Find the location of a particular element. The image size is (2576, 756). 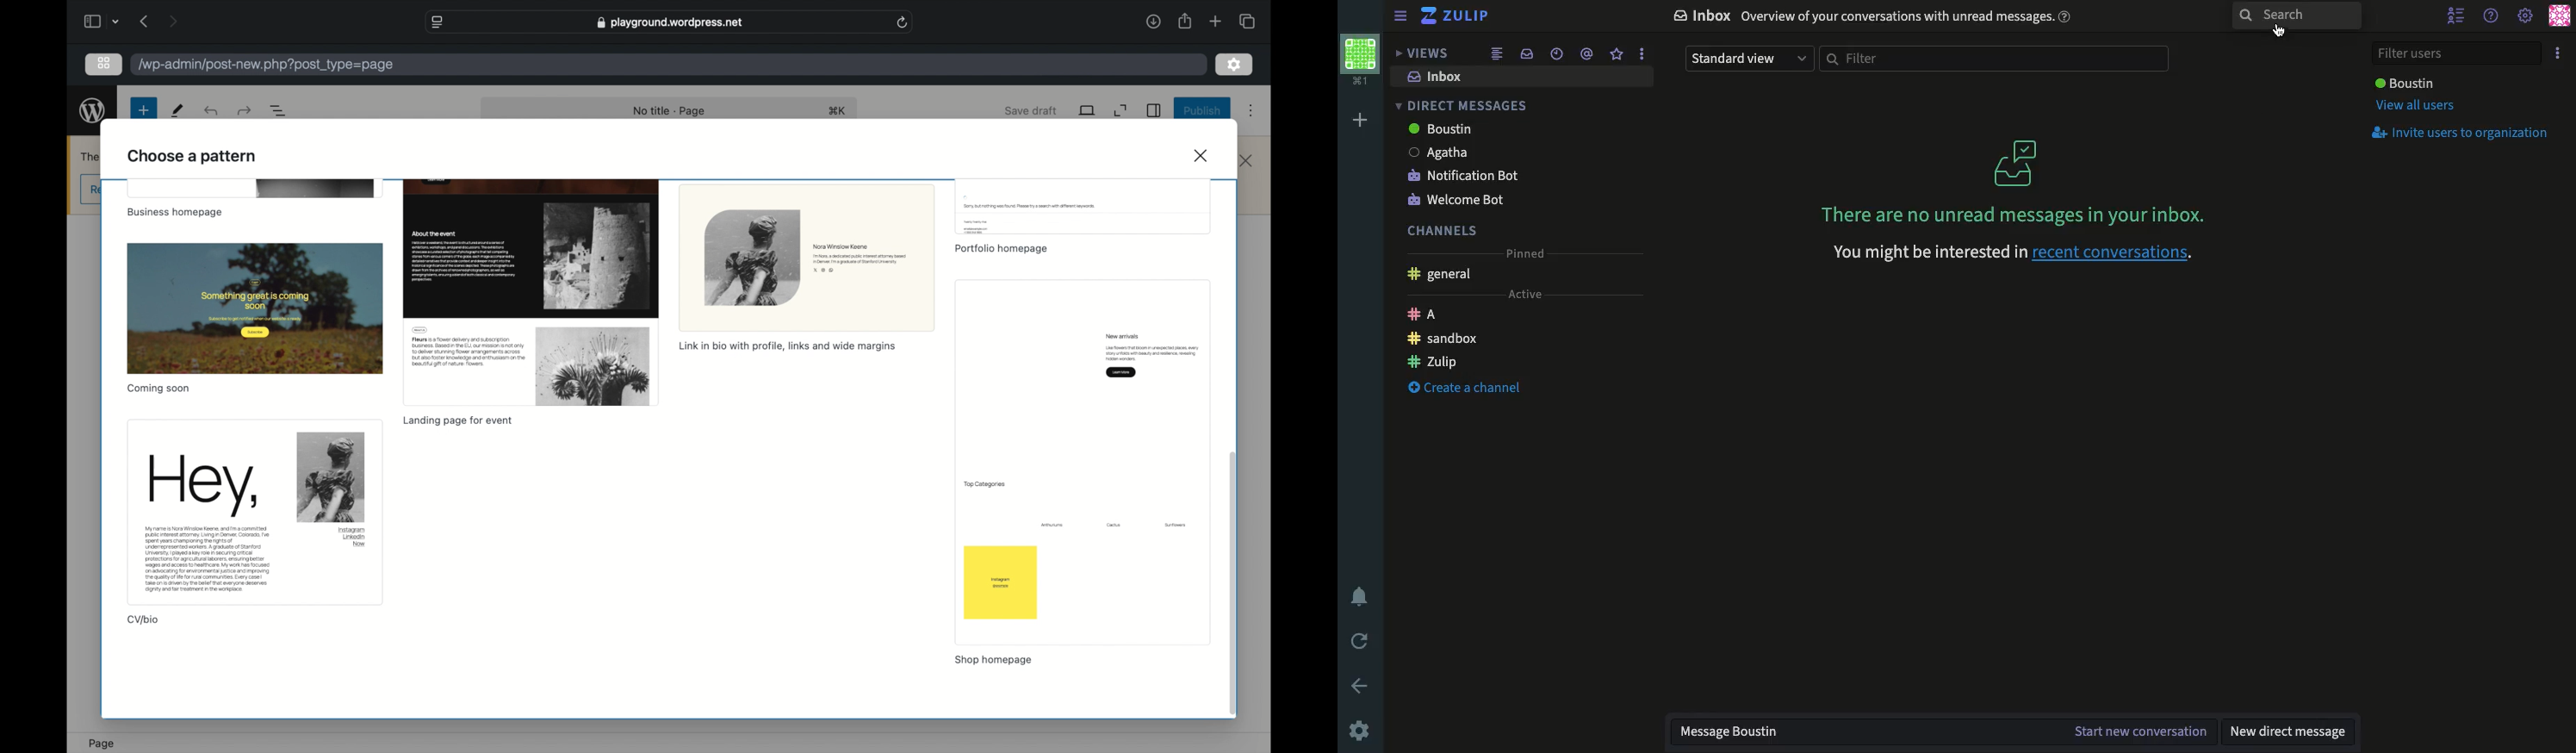

You might be interested ir is located at coordinates (1927, 252).